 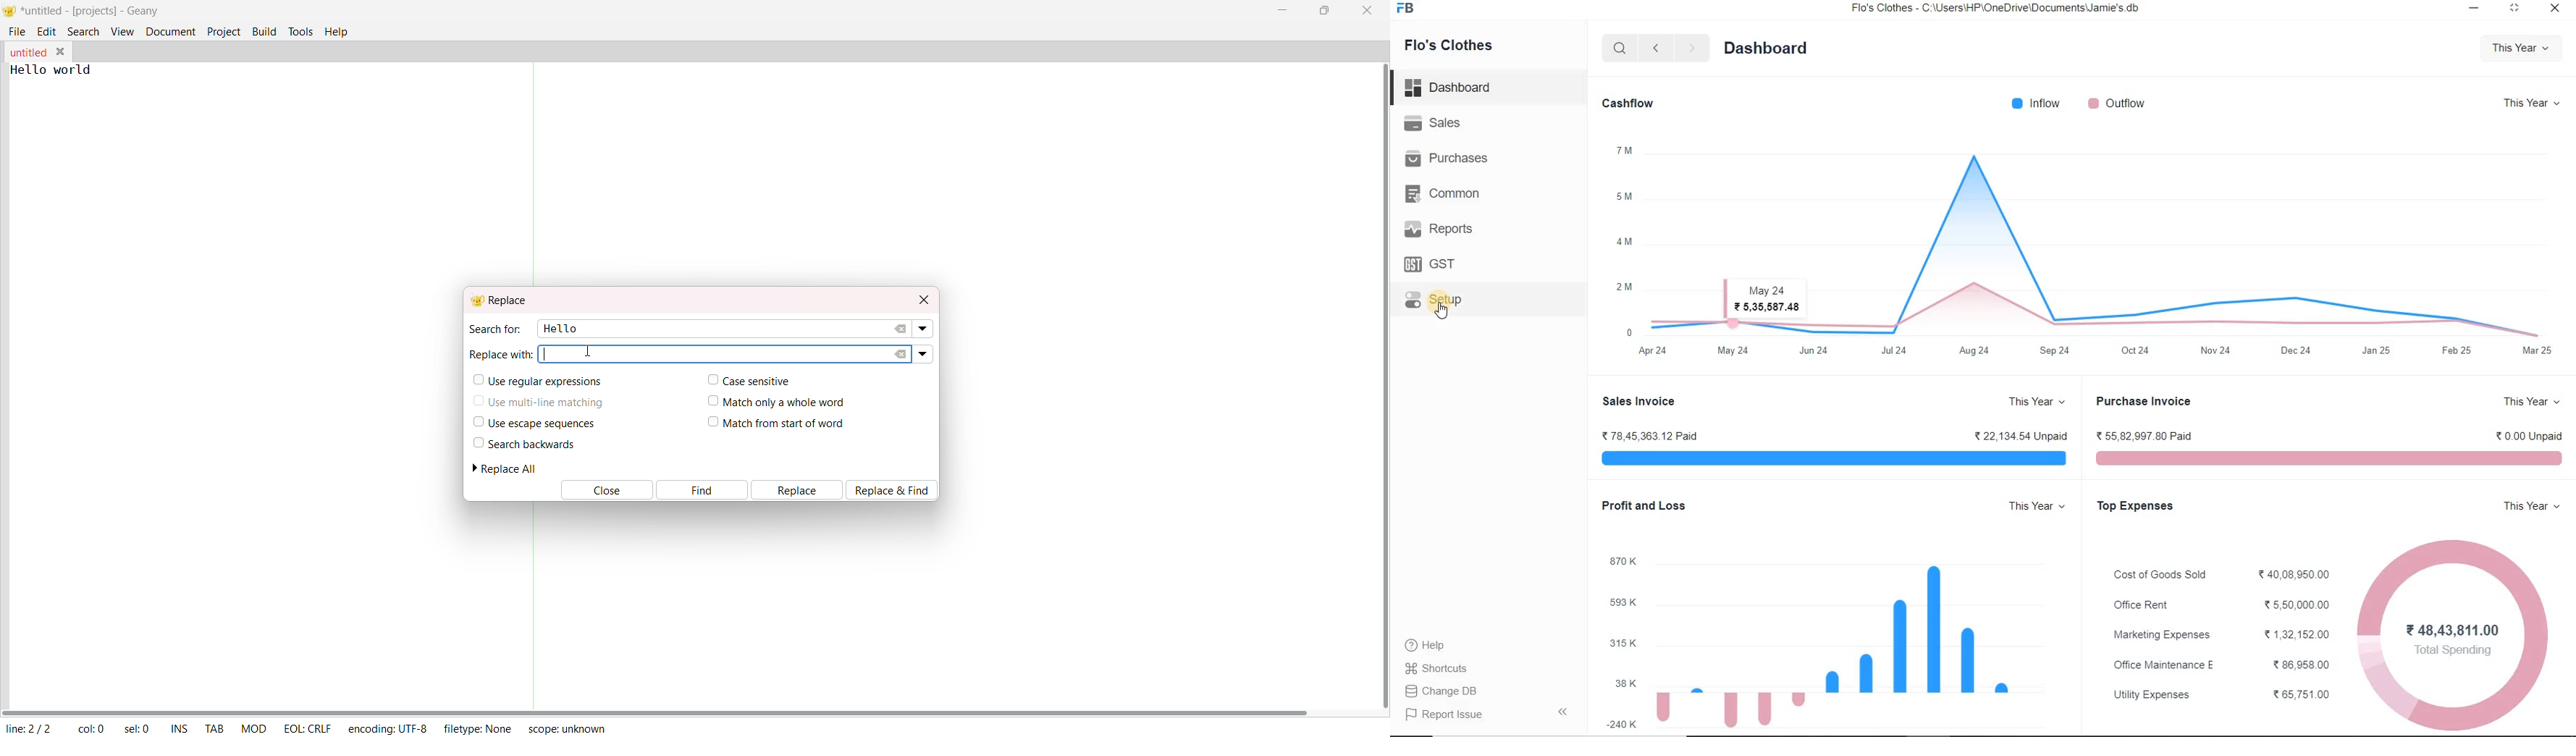 What do you see at coordinates (2513, 11) in the screenshot?
I see `restore down` at bounding box center [2513, 11].